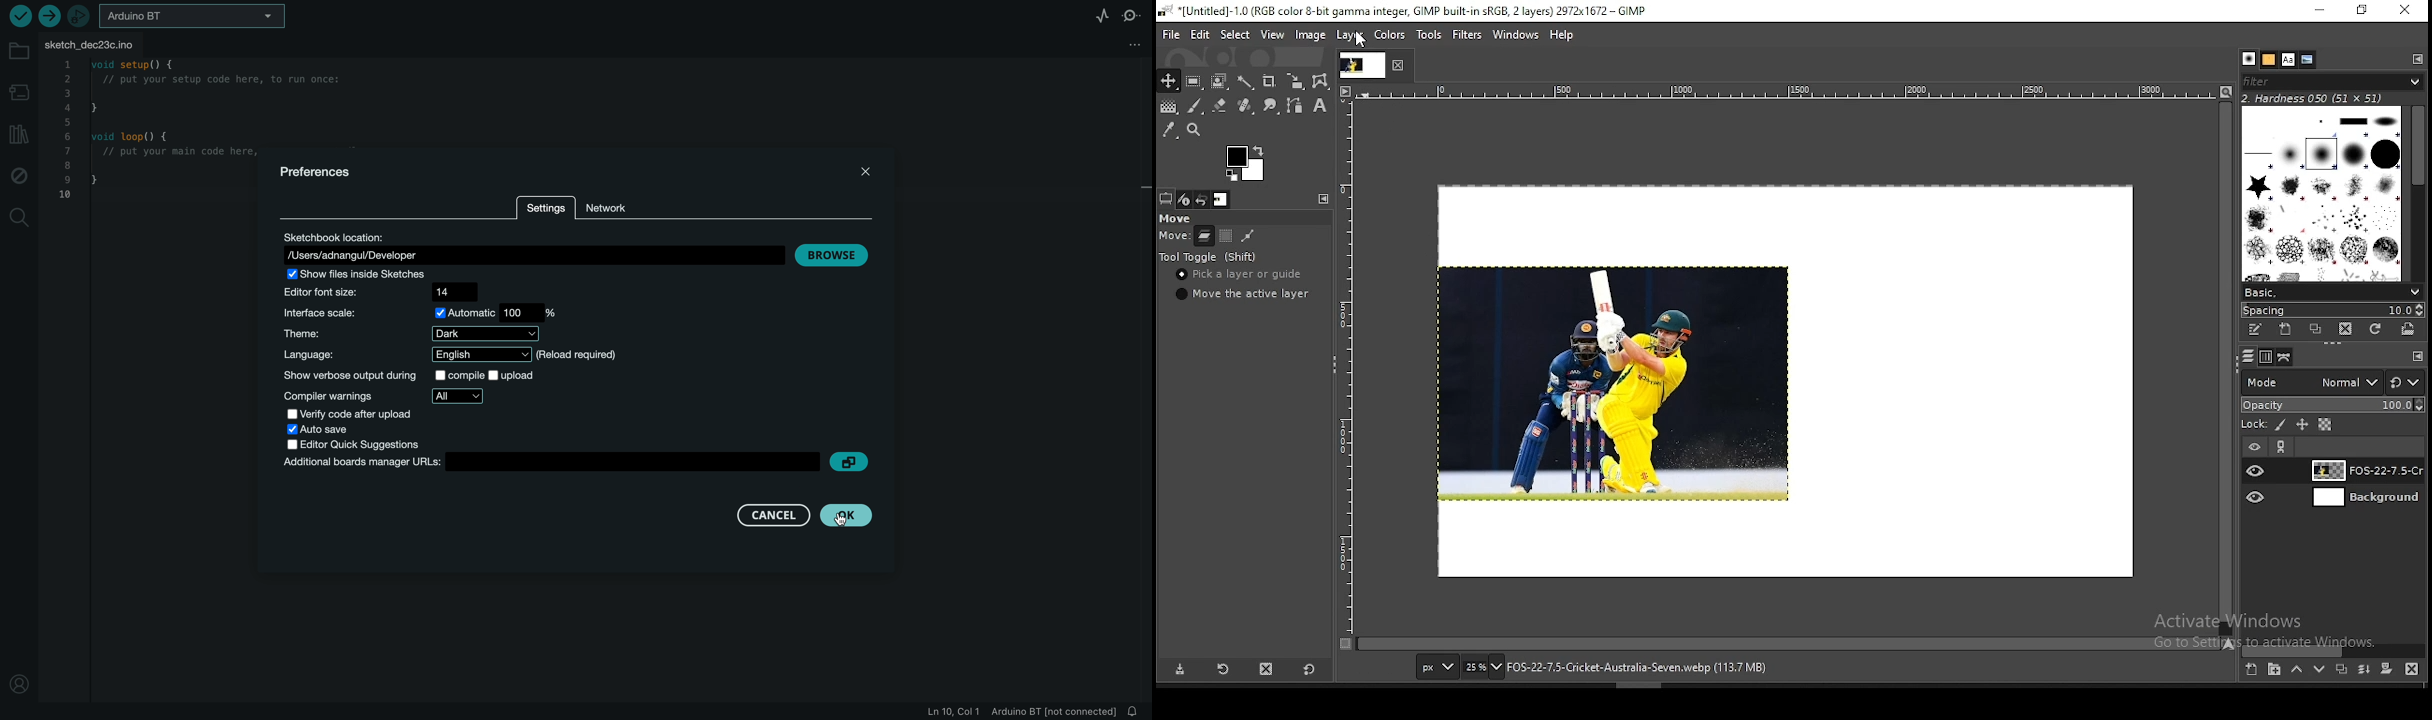 Image resolution: width=2436 pixels, height=728 pixels. Describe the element at coordinates (1174, 238) in the screenshot. I see `move` at that location.